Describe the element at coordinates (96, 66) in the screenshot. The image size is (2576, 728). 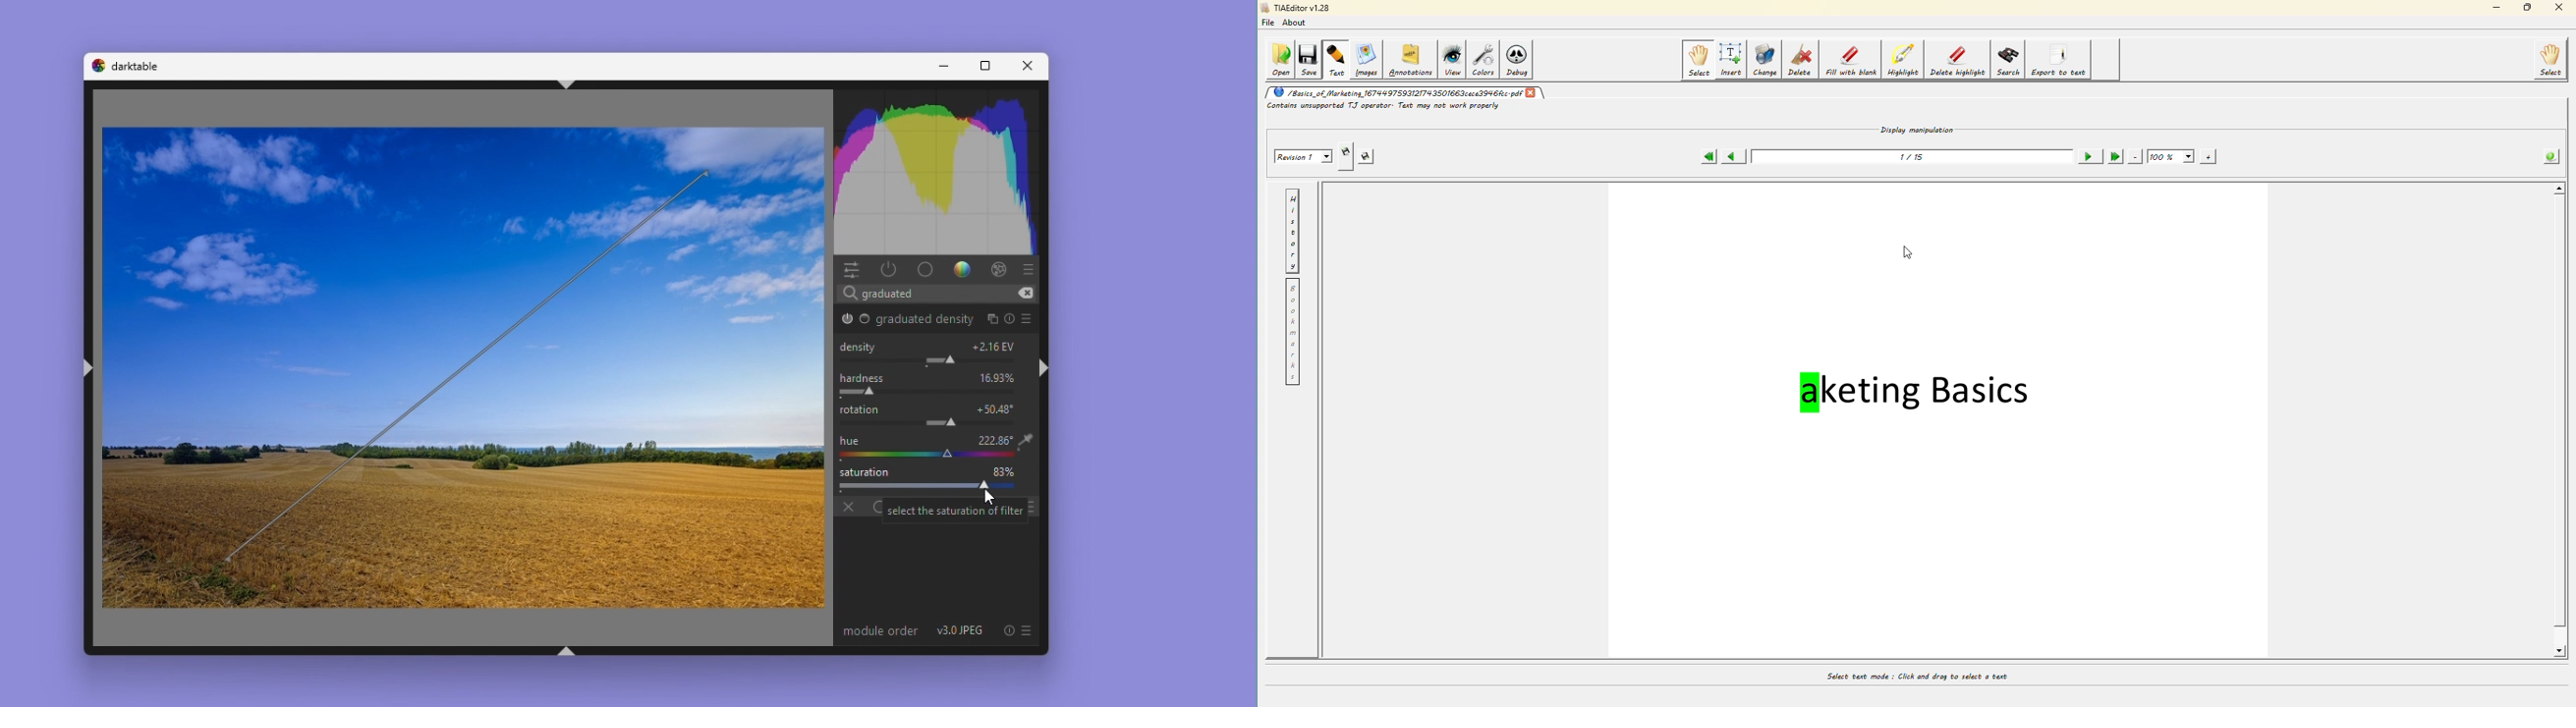
I see `darktable logo` at that location.